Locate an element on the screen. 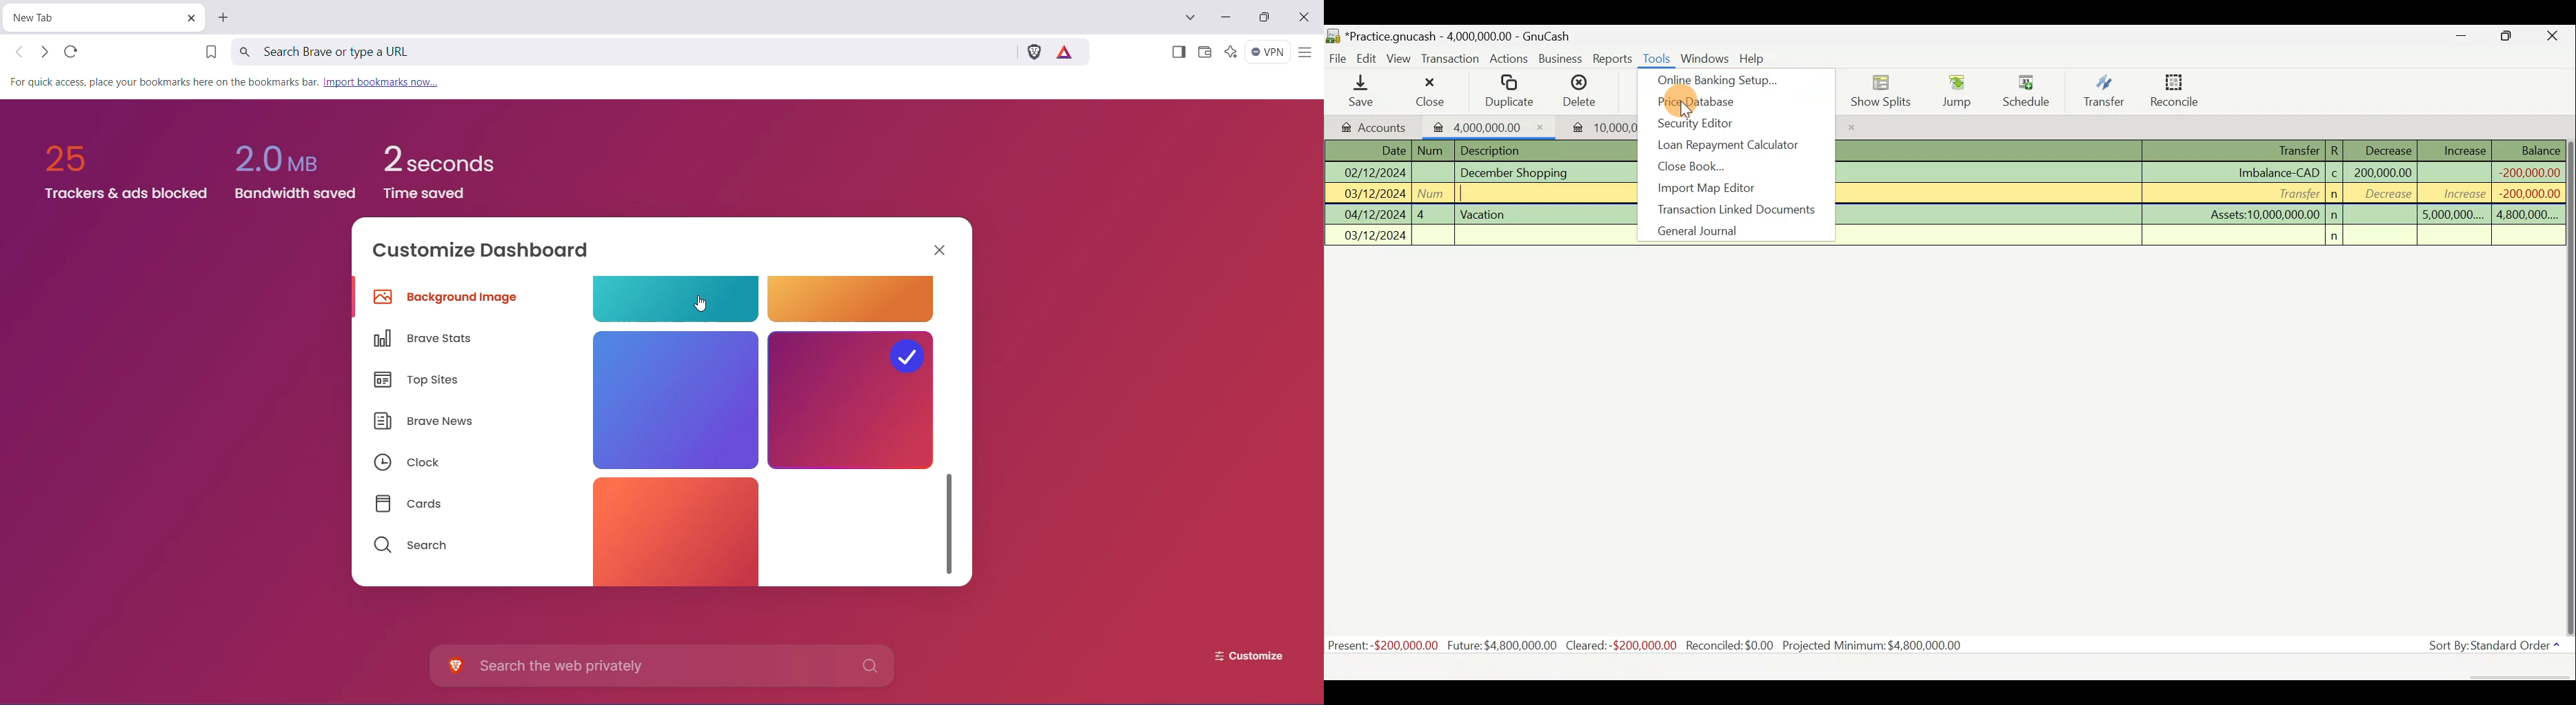  Online banking setup is located at coordinates (1721, 80).